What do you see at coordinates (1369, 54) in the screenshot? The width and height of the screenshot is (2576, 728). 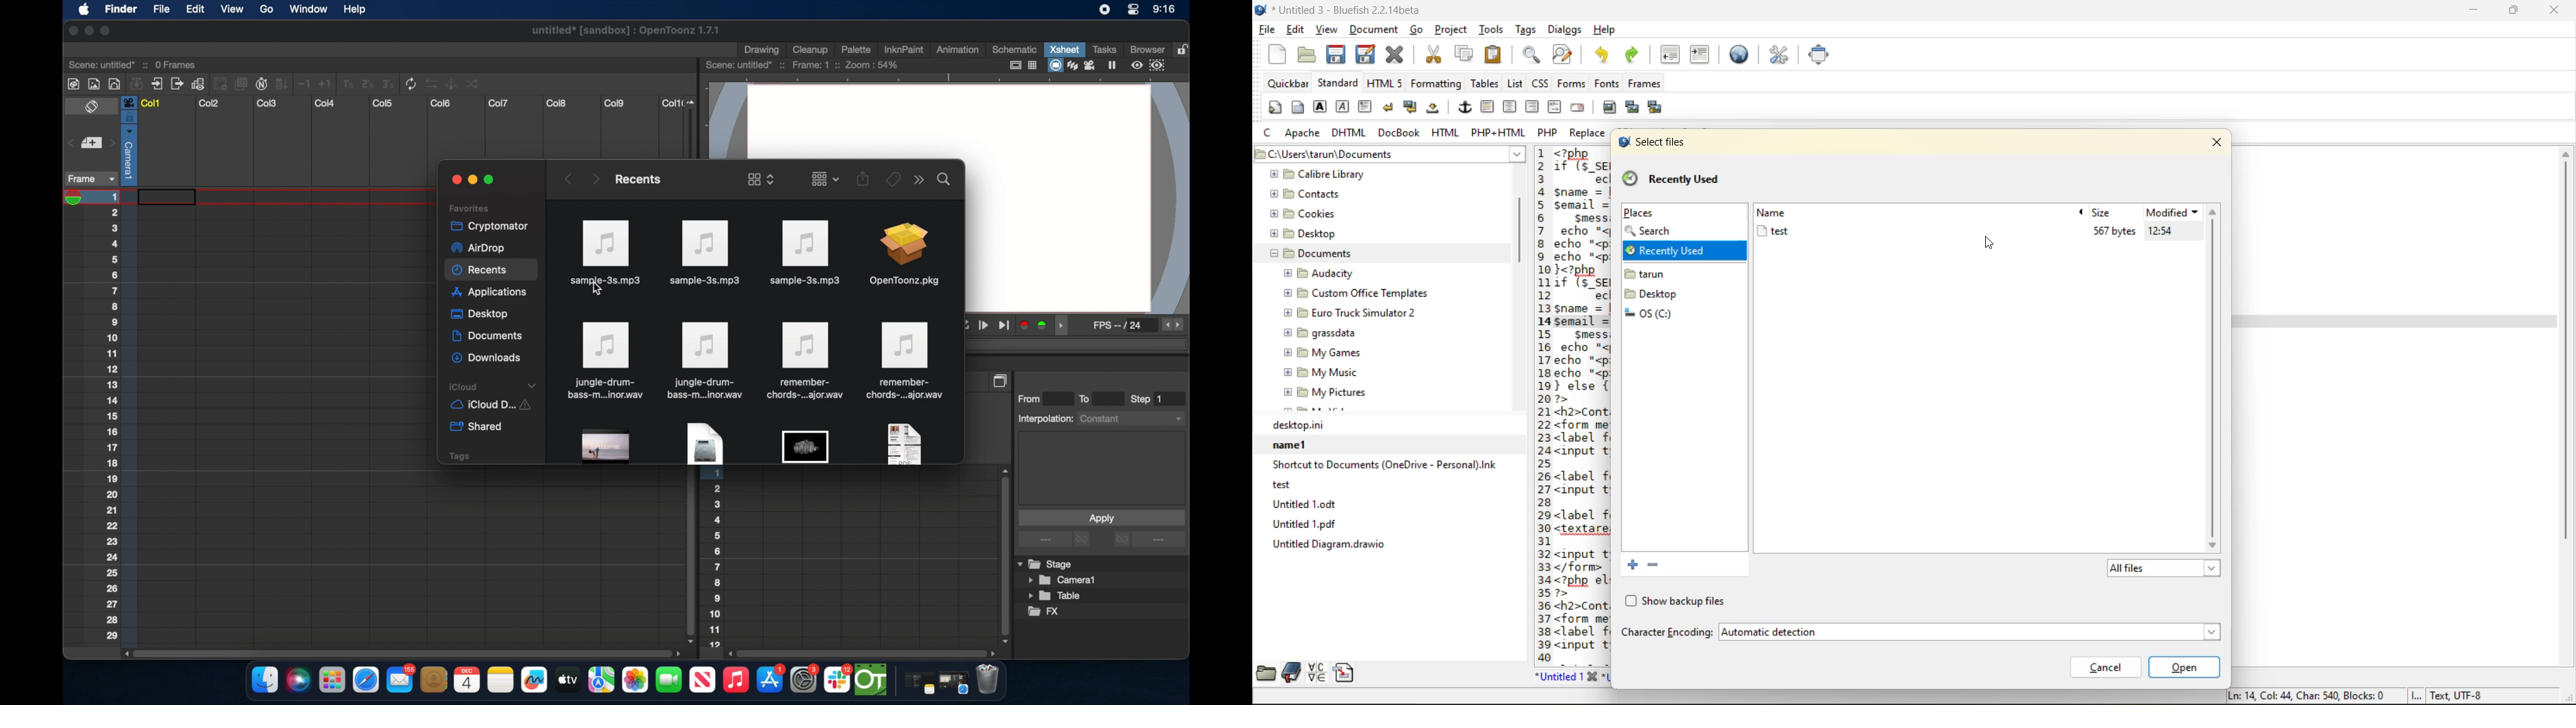 I see `save as` at bounding box center [1369, 54].